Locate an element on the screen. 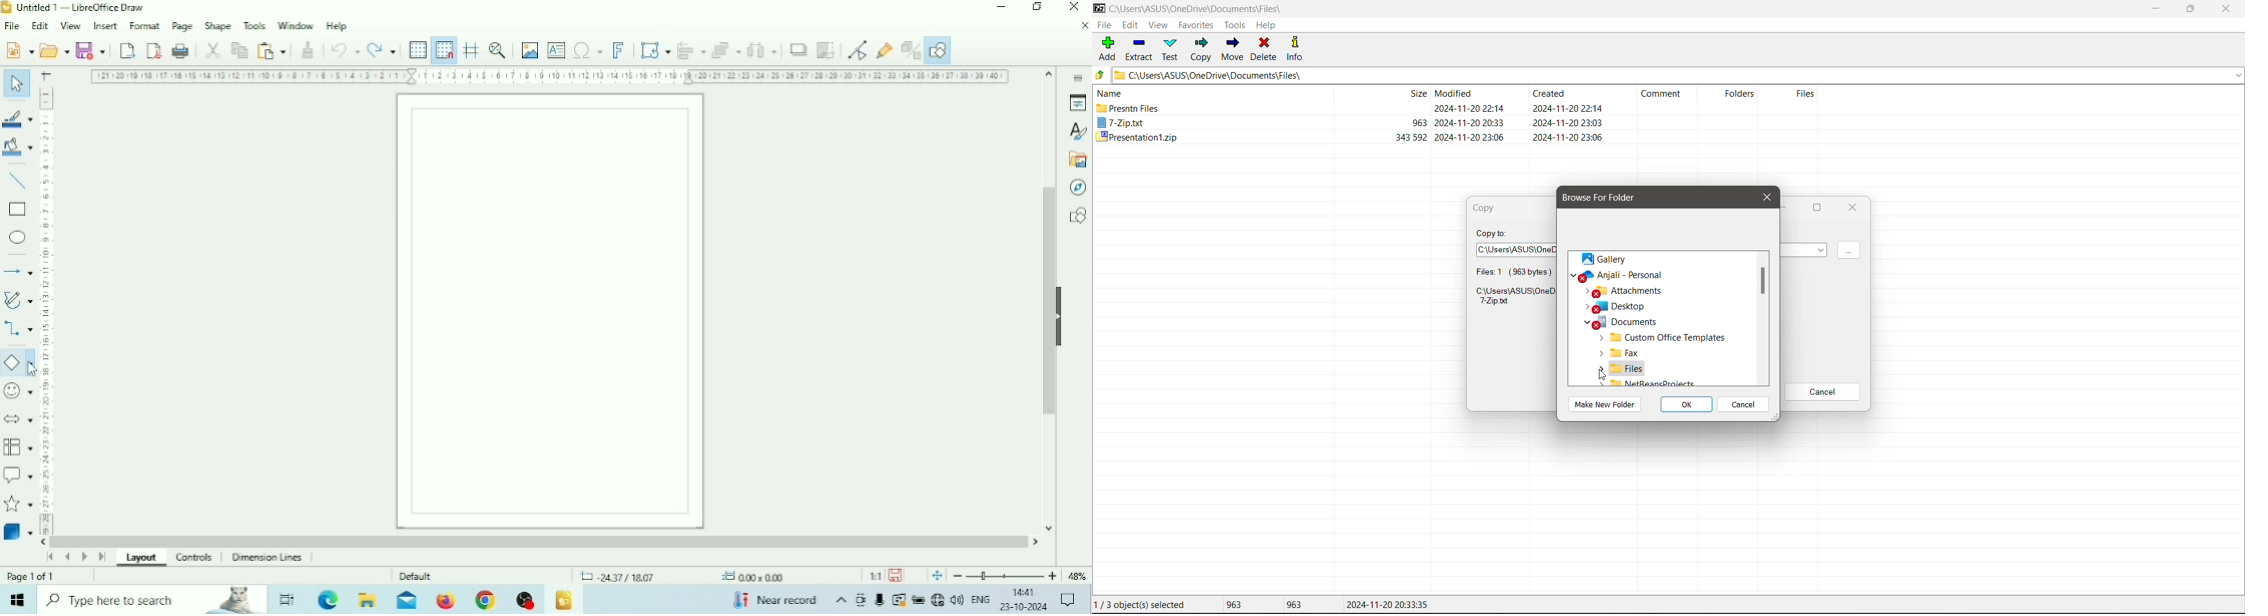  Transformations is located at coordinates (654, 49).